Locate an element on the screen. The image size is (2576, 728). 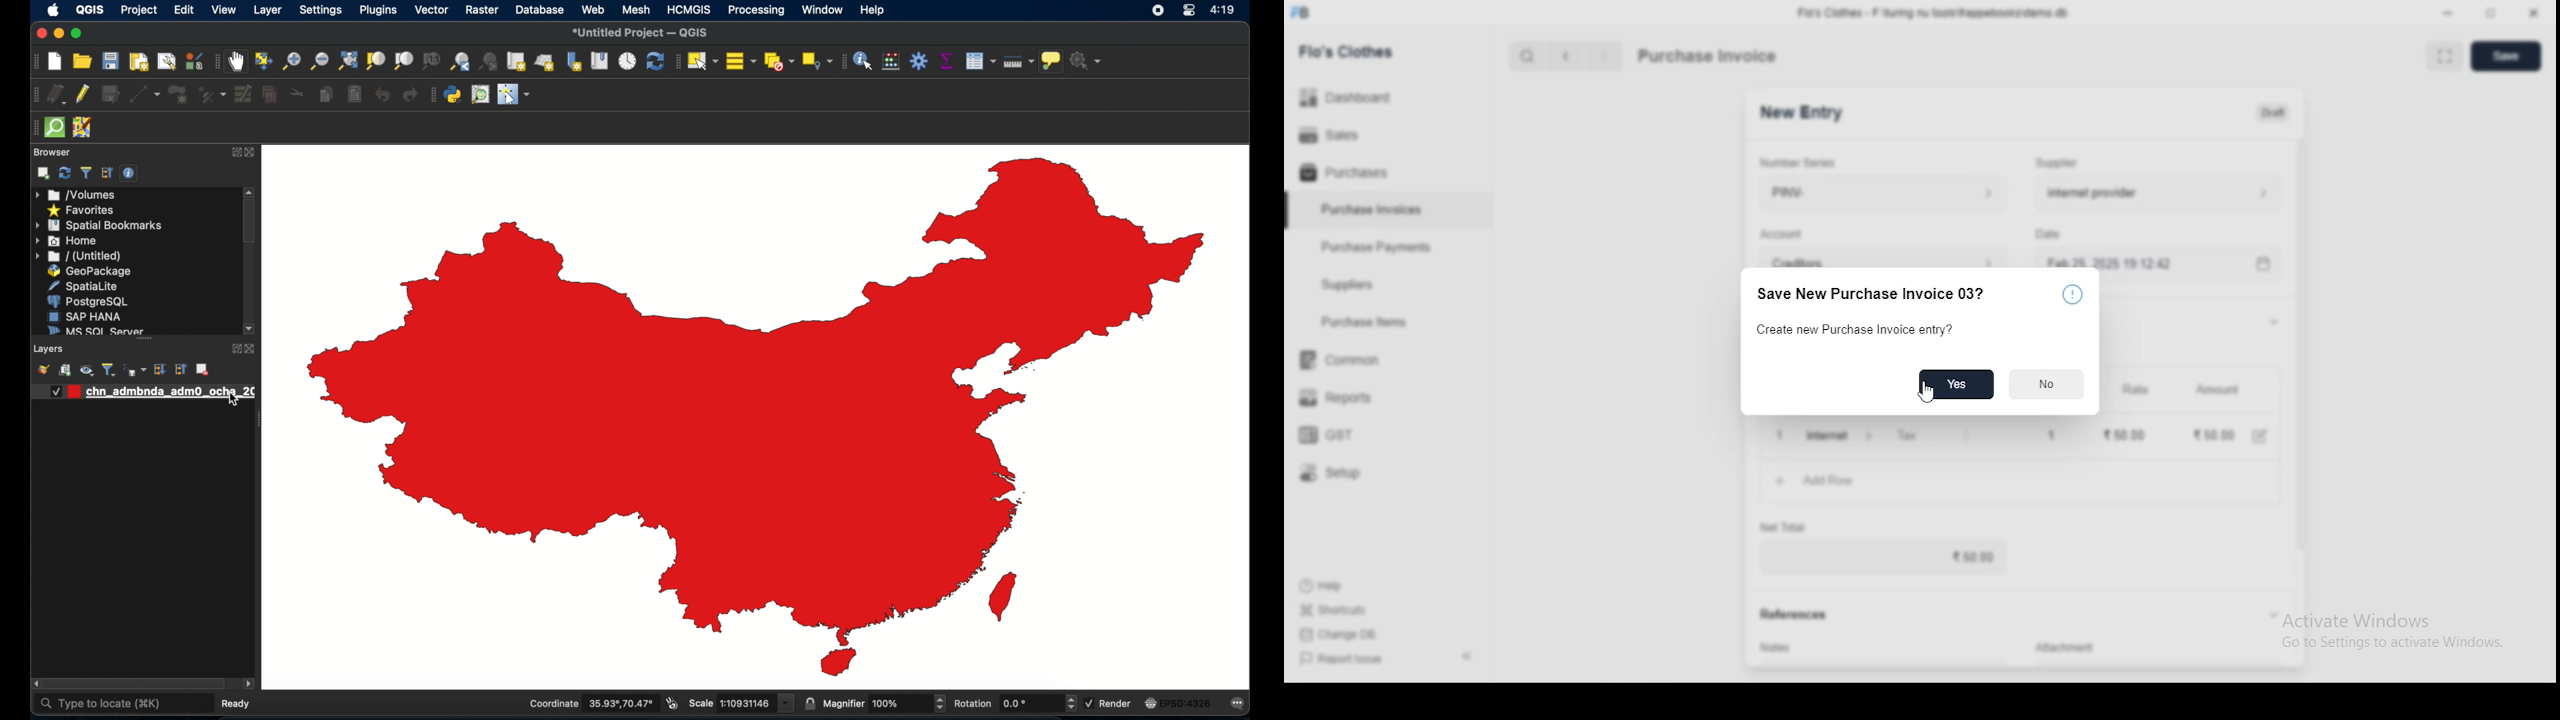
deselect all features is located at coordinates (777, 62).